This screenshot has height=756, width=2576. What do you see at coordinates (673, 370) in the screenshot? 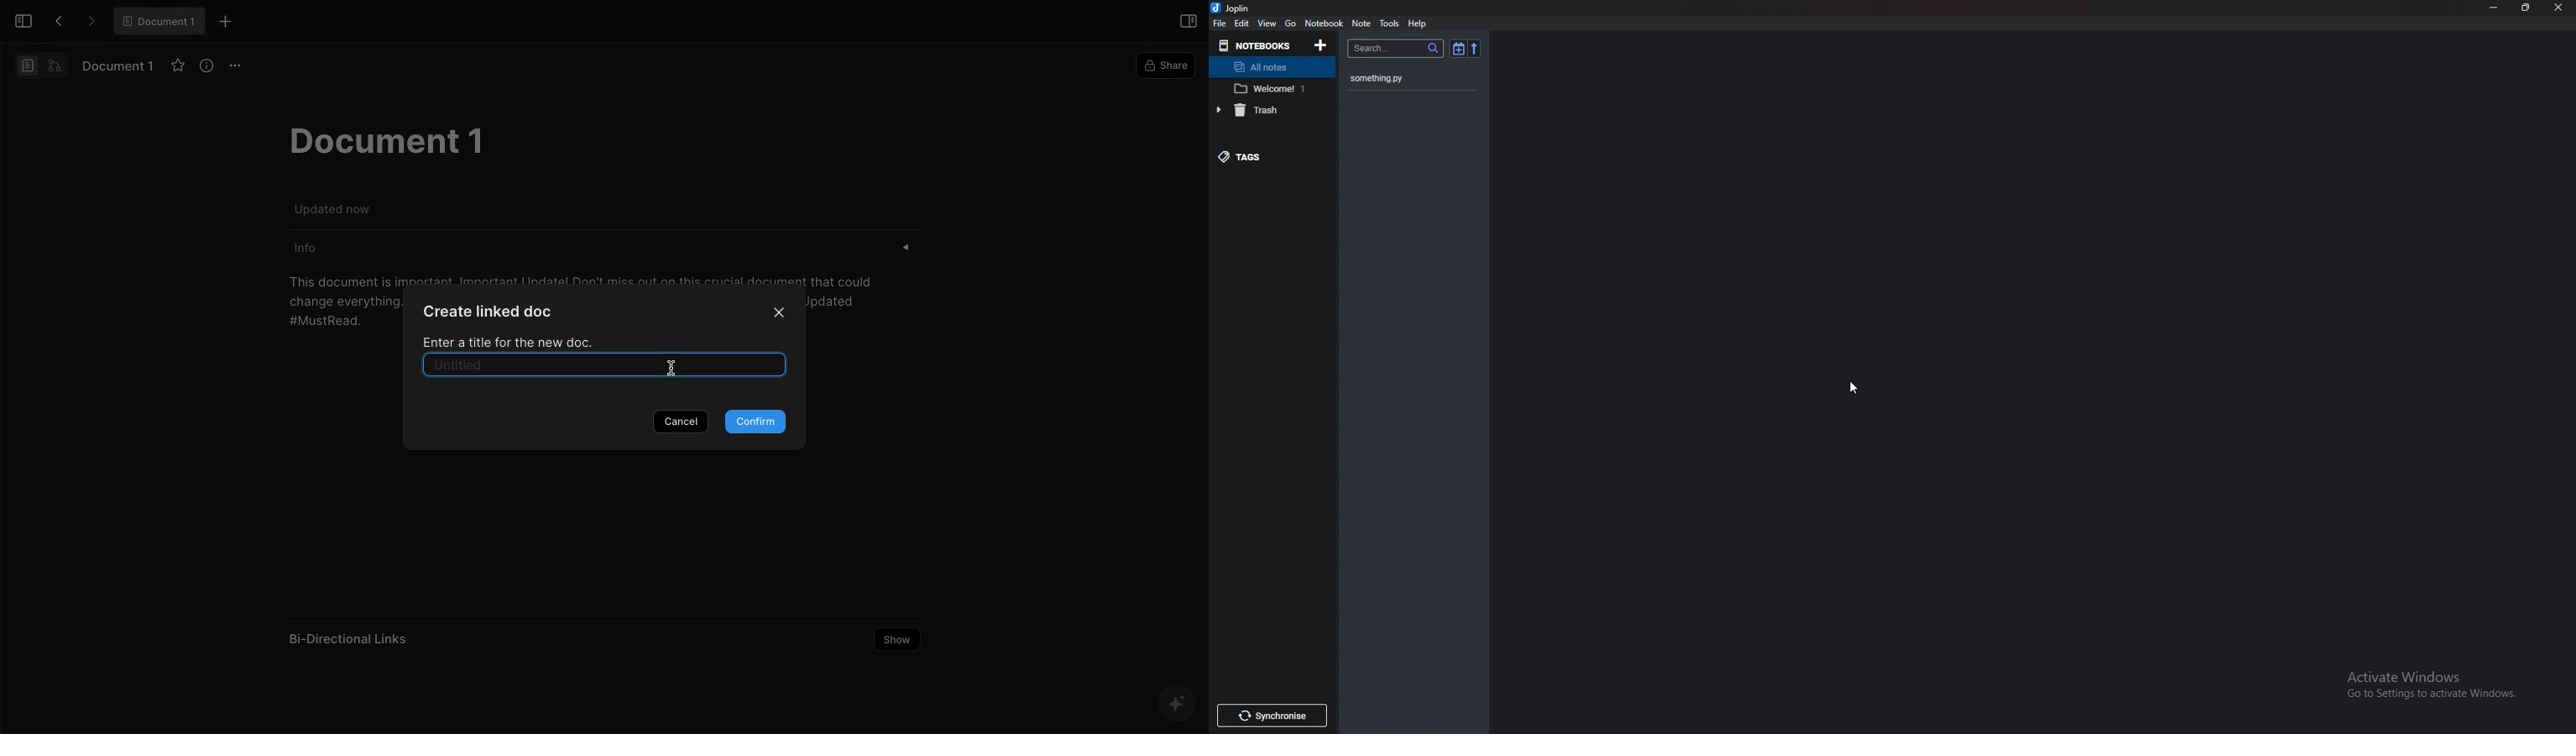
I see `Cursor` at bounding box center [673, 370].